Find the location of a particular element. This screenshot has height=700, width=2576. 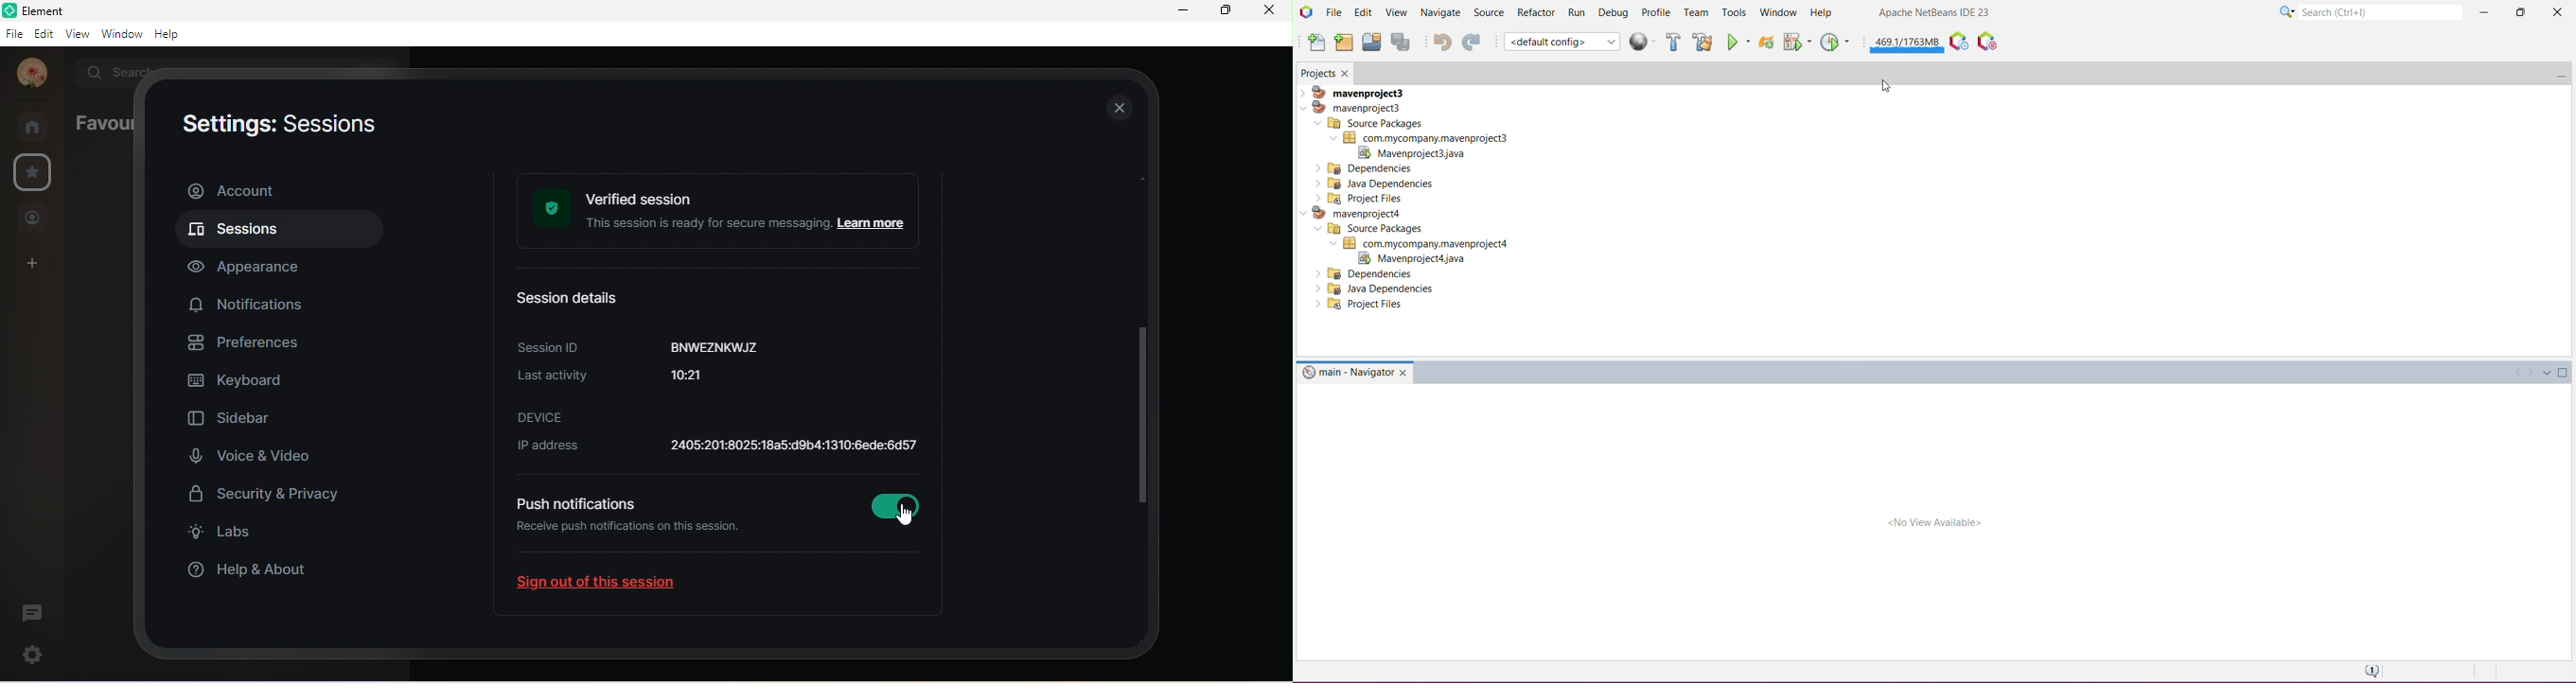

create a space is located at coordinates (36, 265).